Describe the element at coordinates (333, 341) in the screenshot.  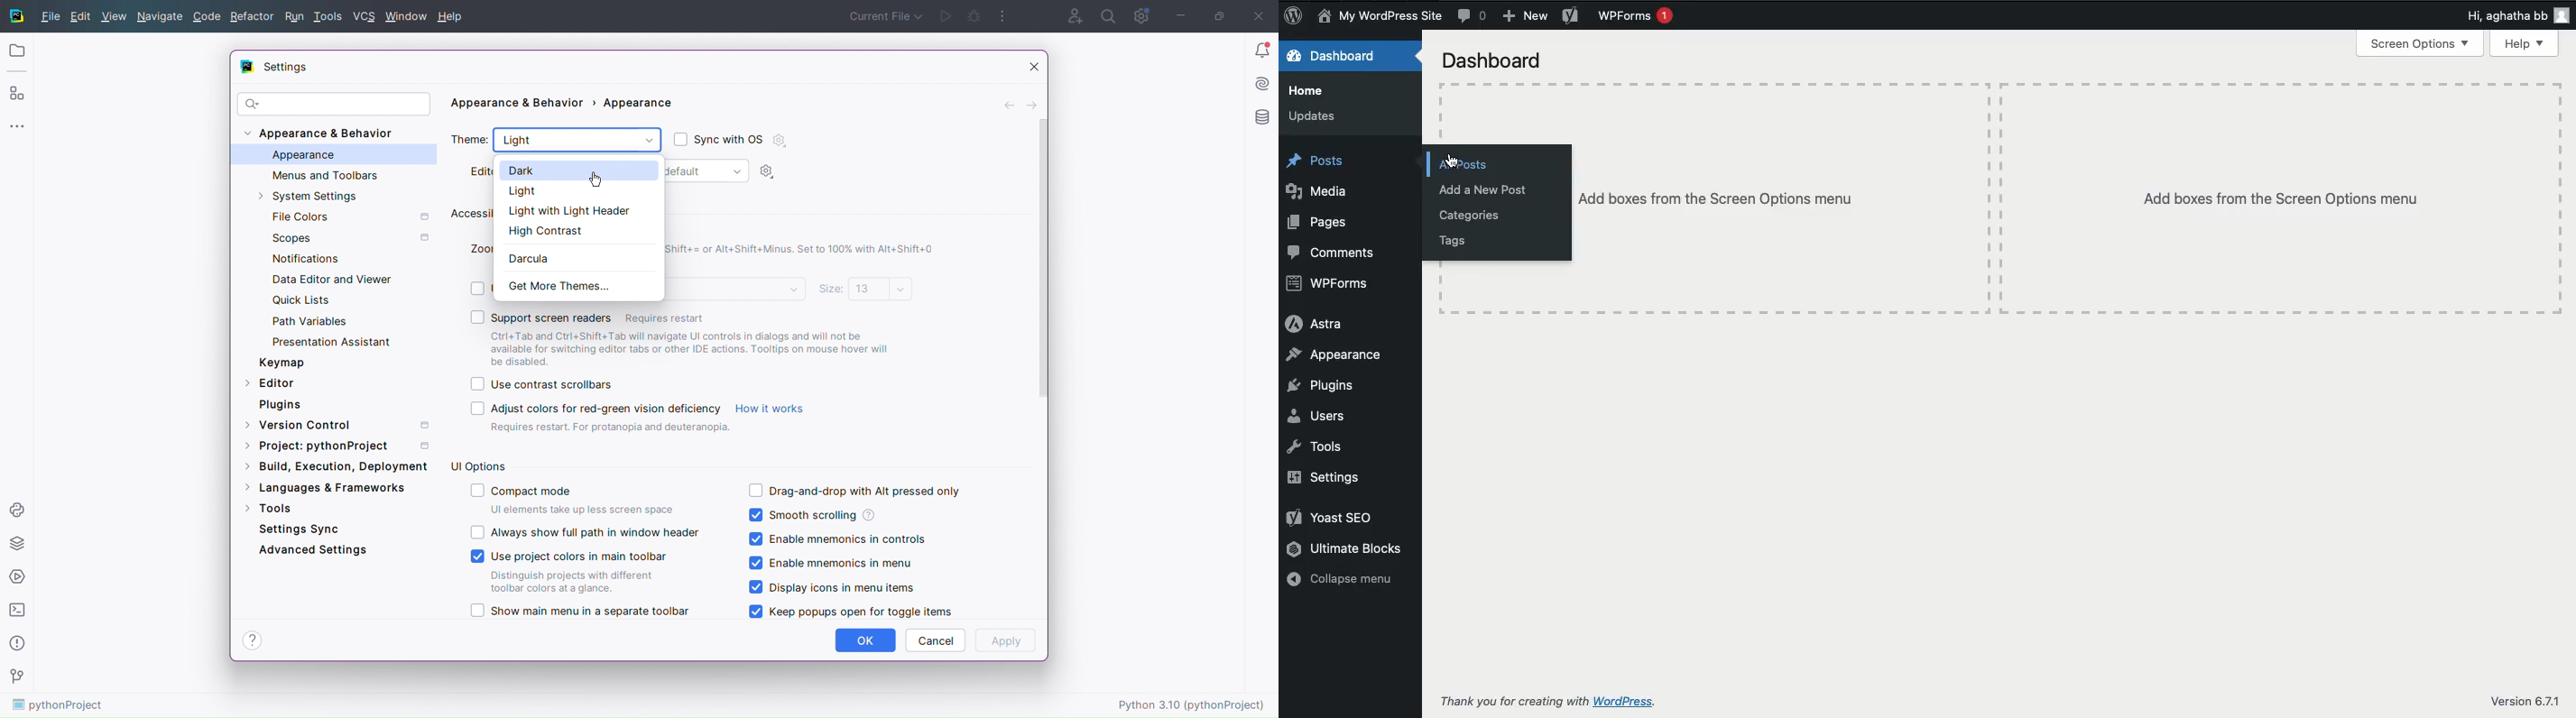
I see `Presentation Assistant` at that location.